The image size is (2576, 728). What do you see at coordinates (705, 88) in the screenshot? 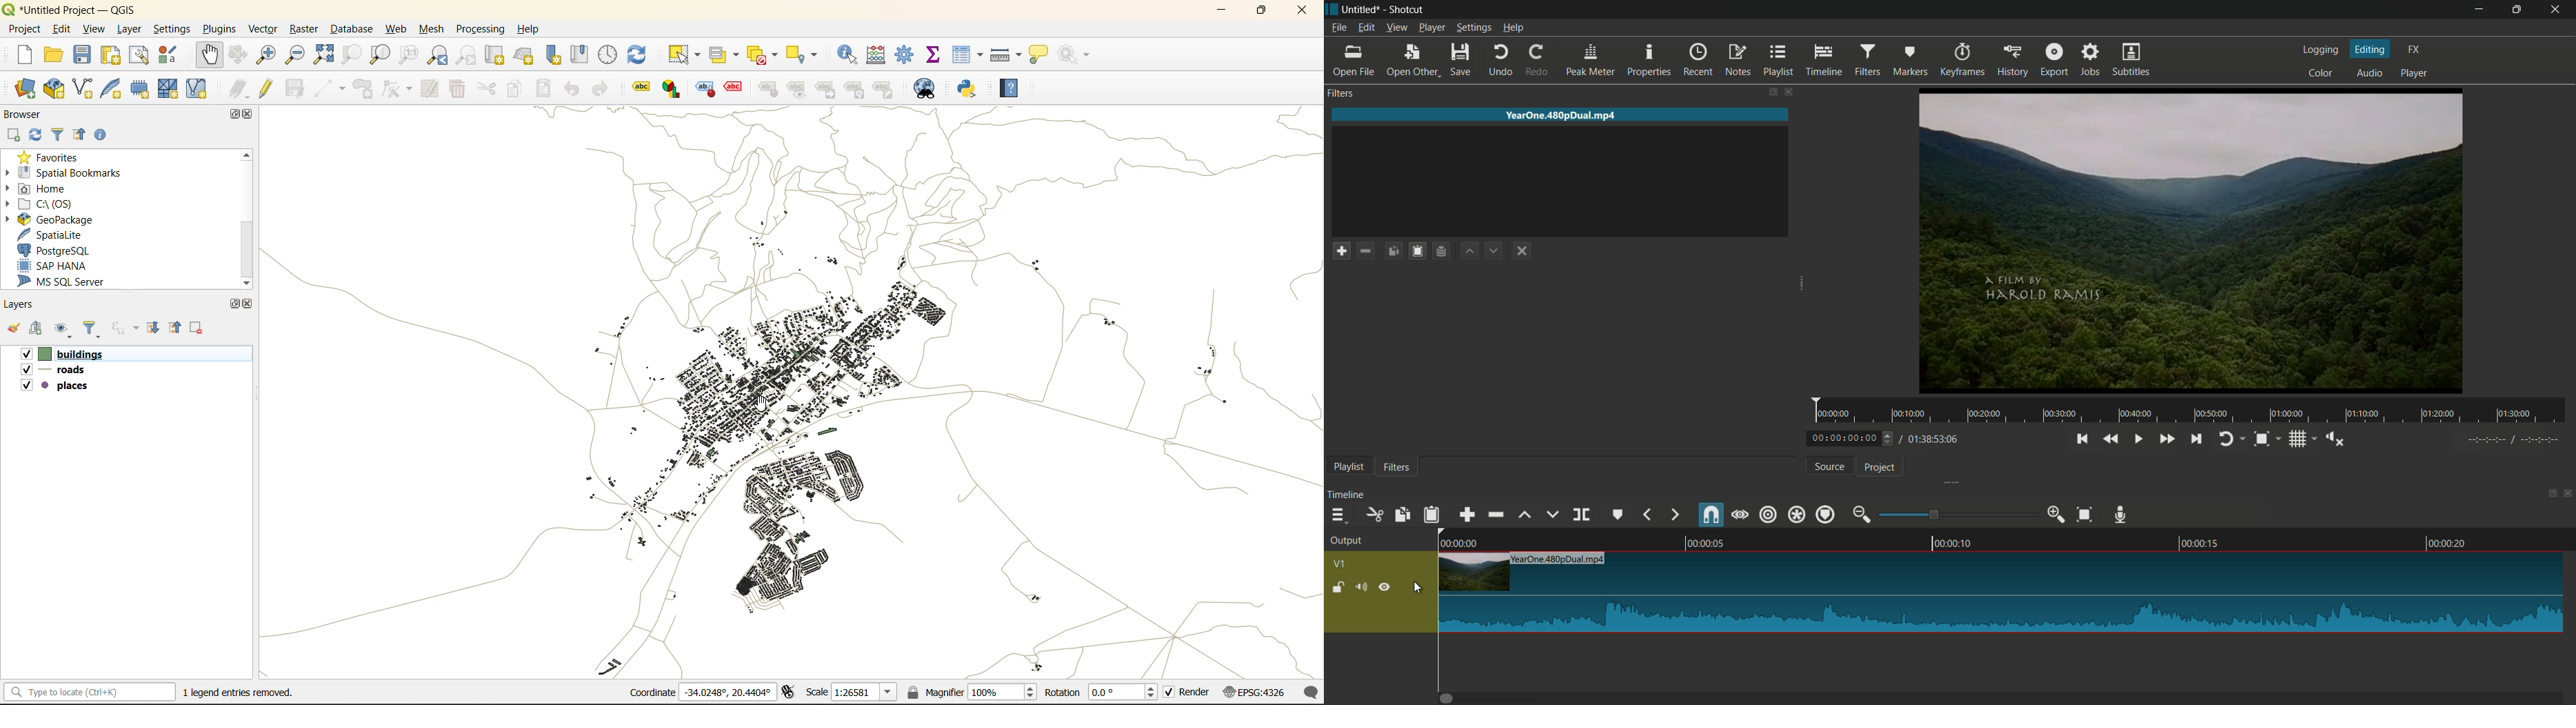
I see `Style` at bounding box center [705, 88].